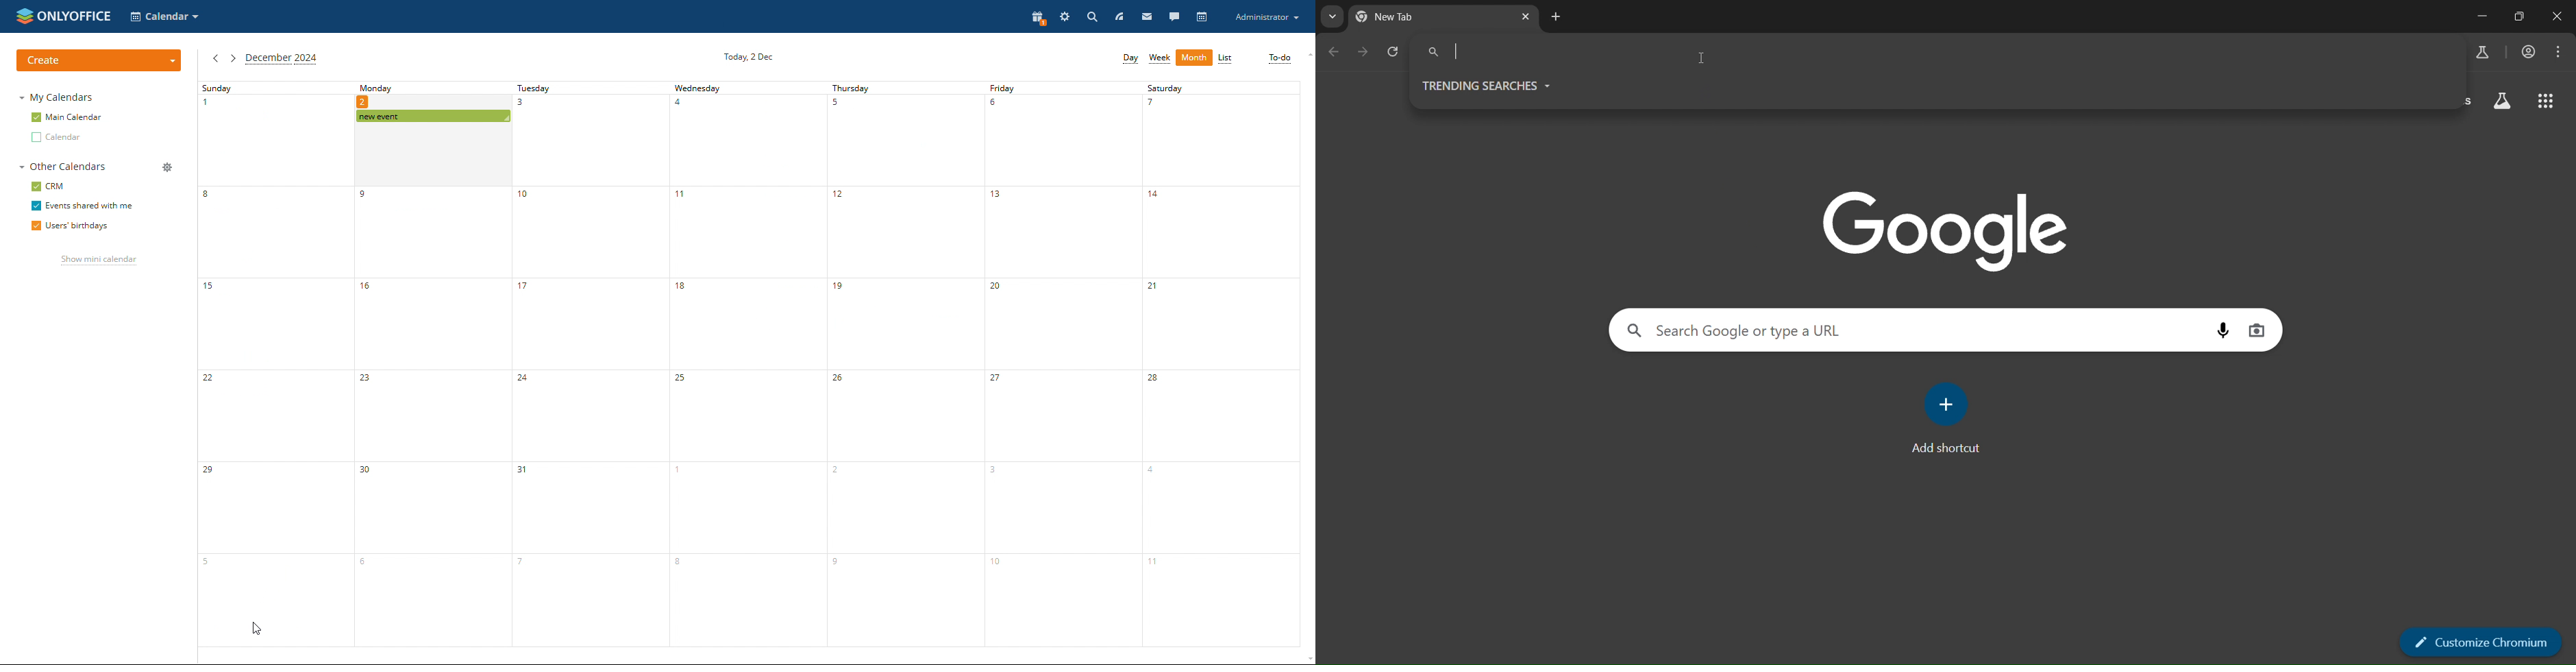 The height and width of the screenshot is (672, 2576). What do you see at coordinates (2529, 51) in the screenshot?
I see `account` at bounding box center [2529, 51].